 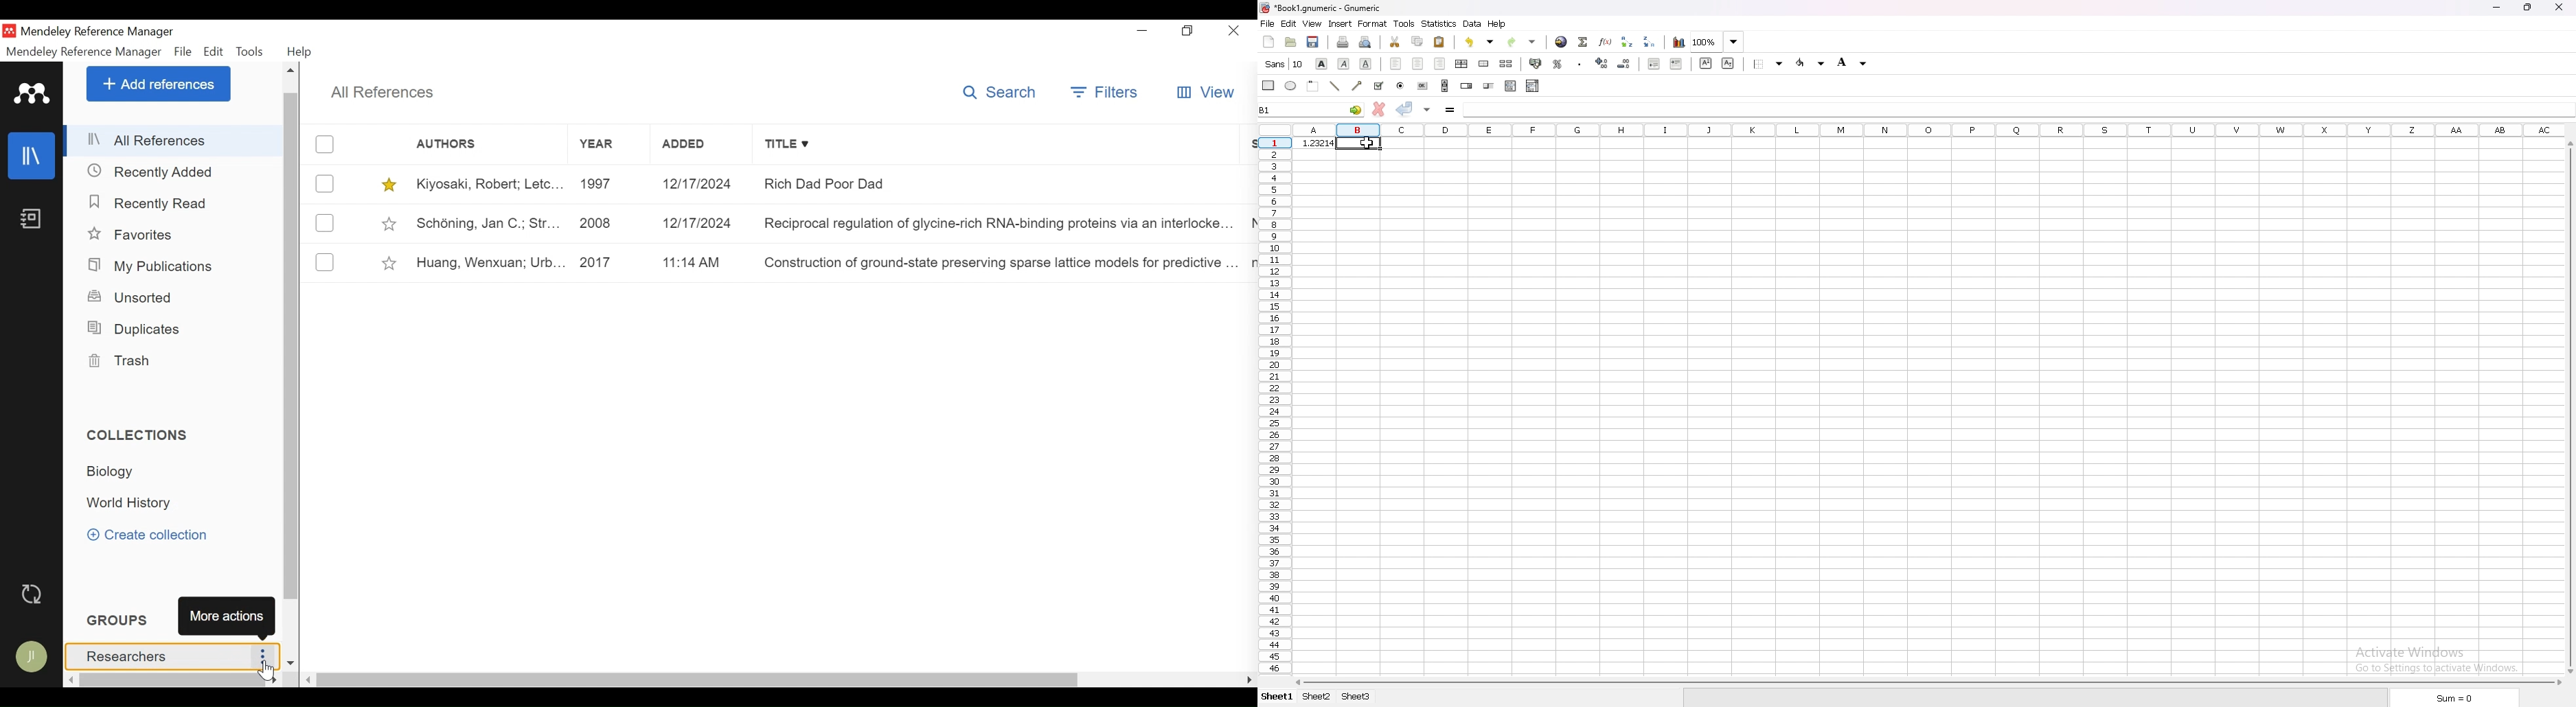 What do you see at coordinates (701, 680) in the screenshot?
I see `Horizontal Scroll bar` at bounding box center [701, 680].